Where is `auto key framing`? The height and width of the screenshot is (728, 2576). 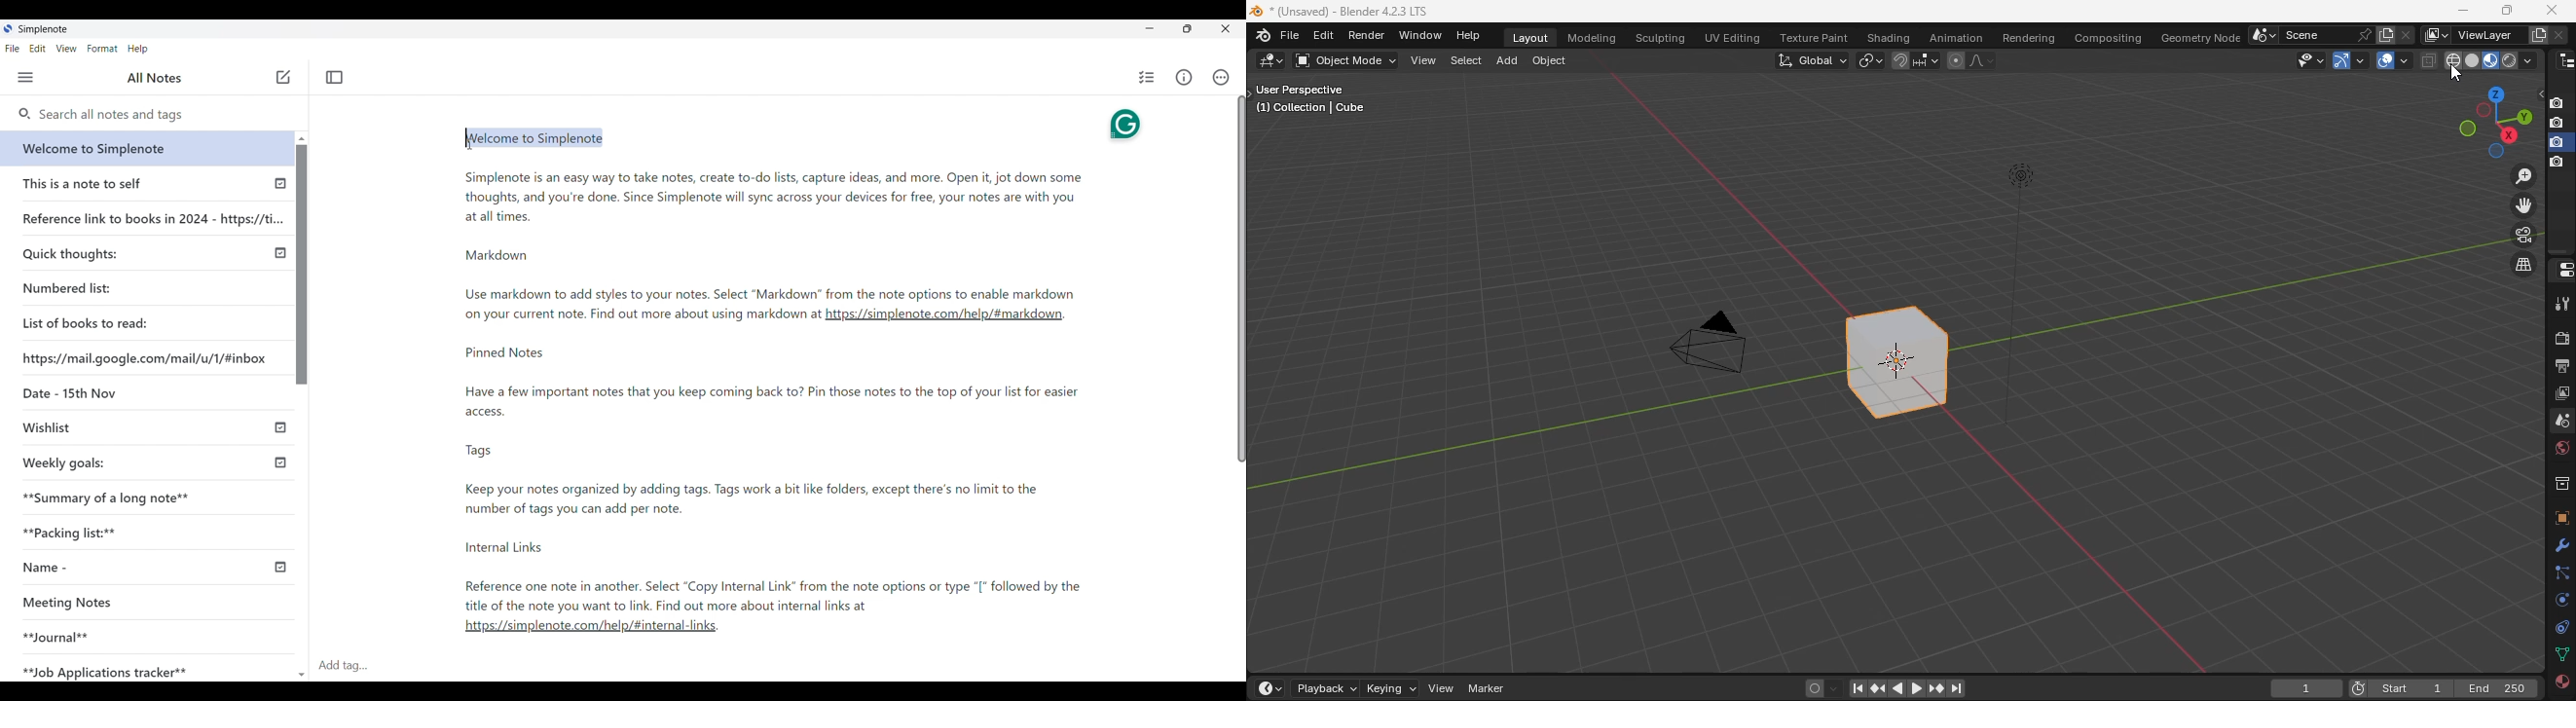 auto key framing is located at coordinates (1837, 689).